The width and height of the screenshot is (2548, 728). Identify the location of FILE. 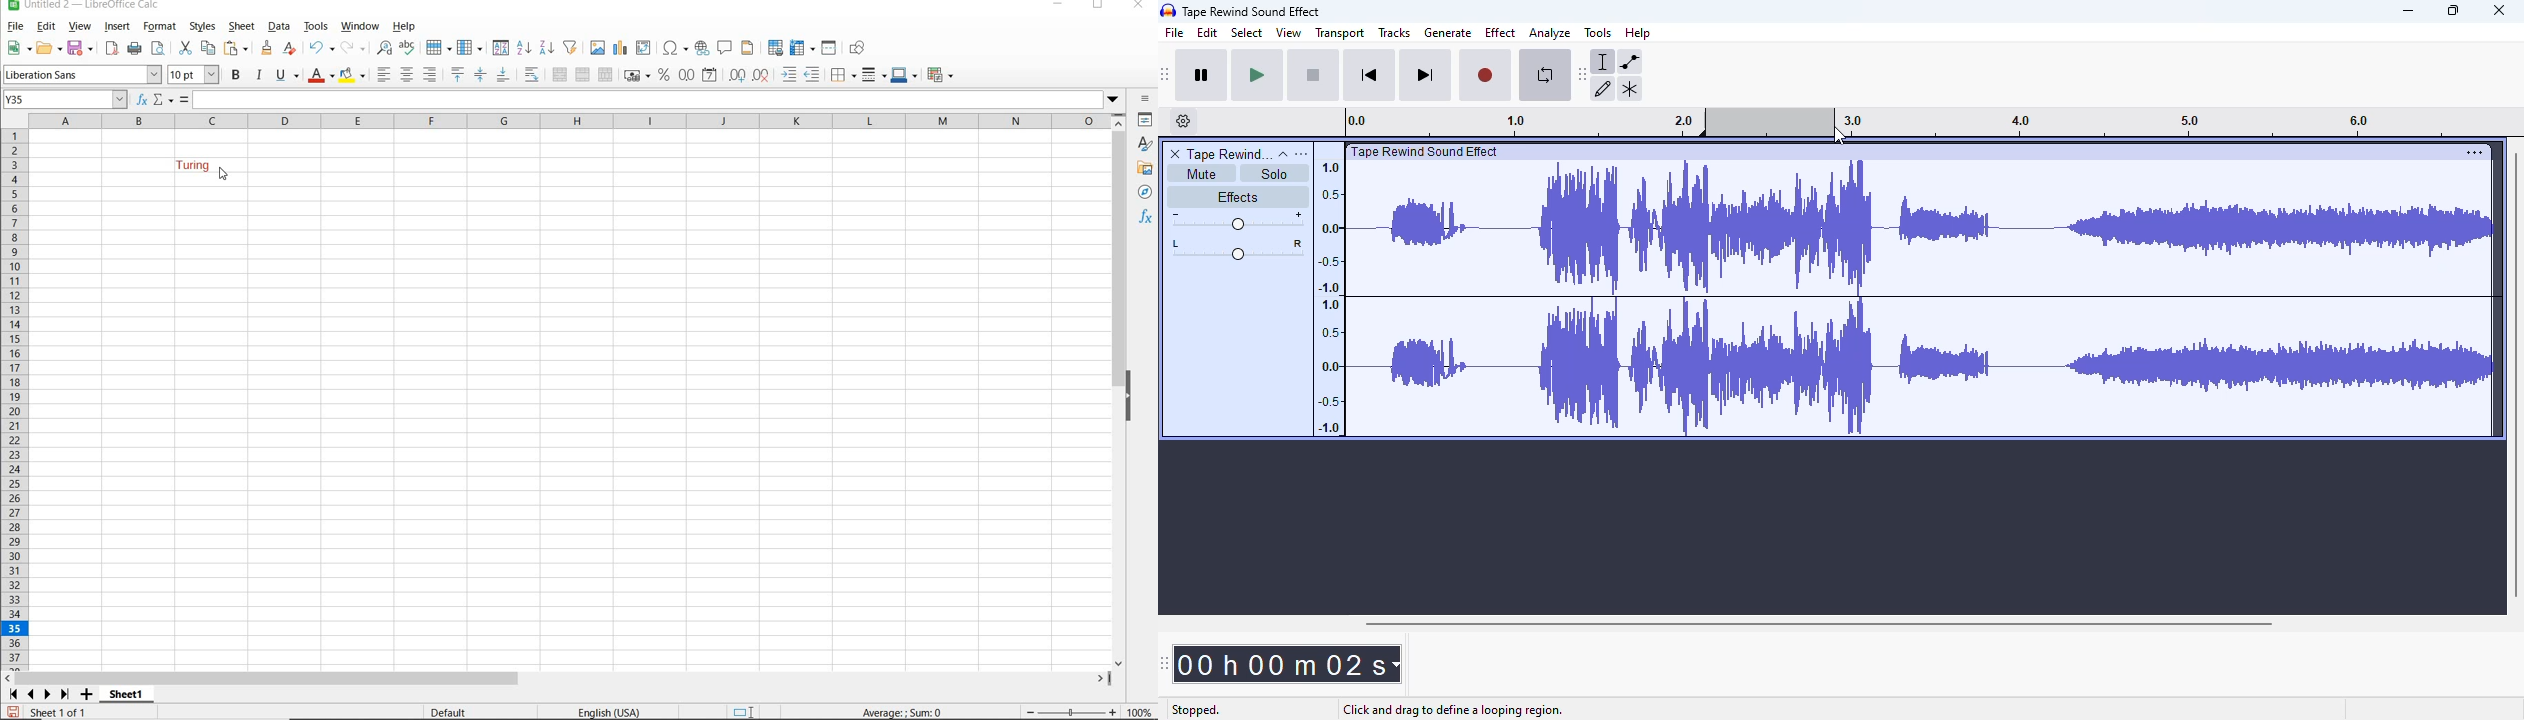
(14, 28).